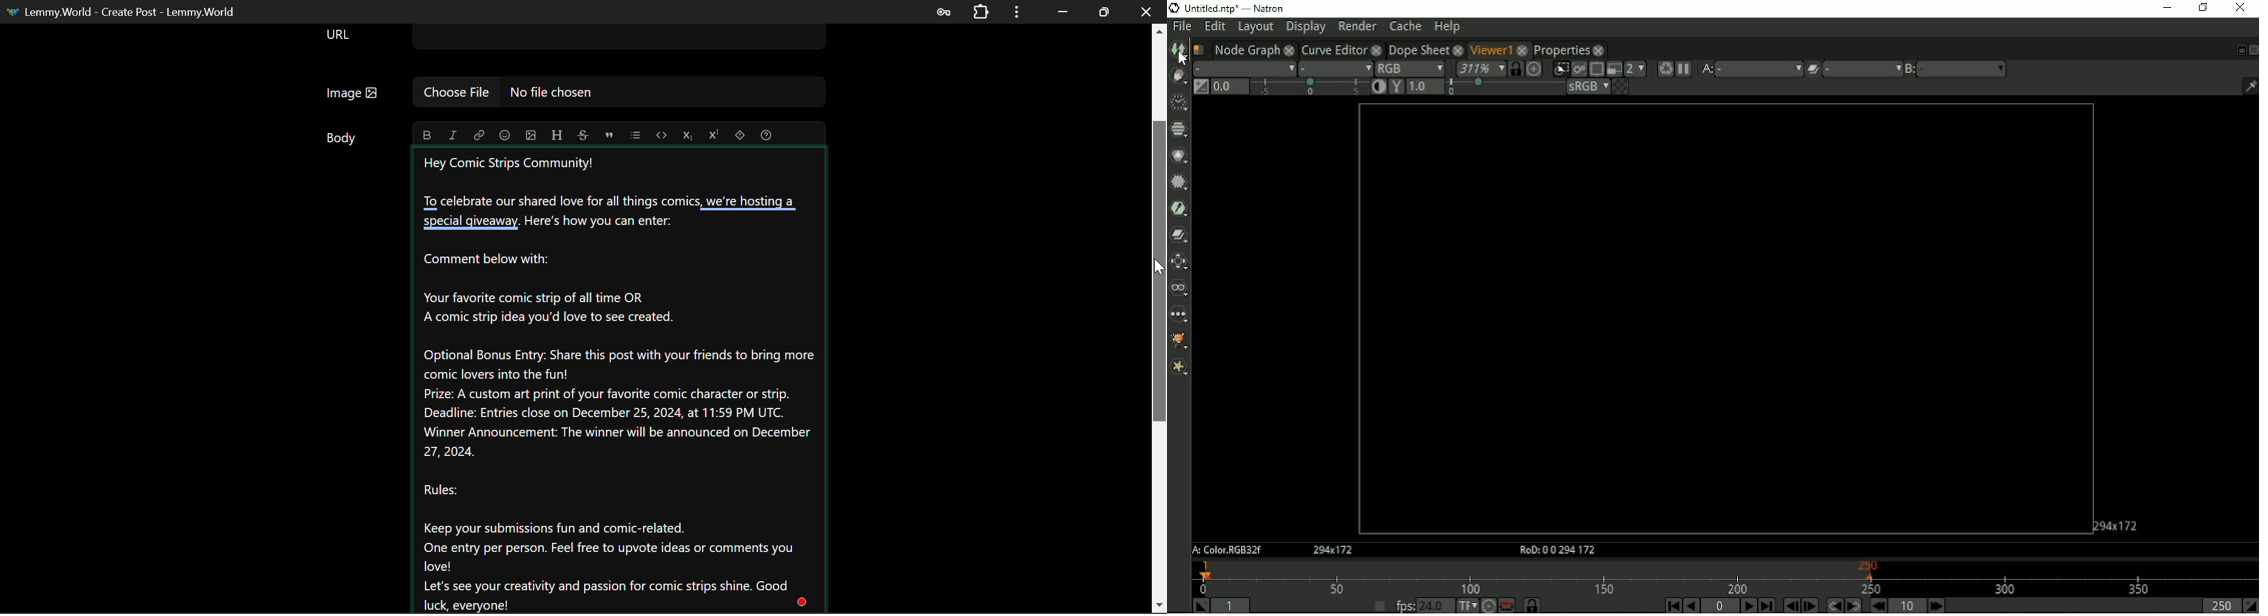 Image resolution: width=2268 pixels, height=616 pixels. Describe the element at coordinates (505, 135) in the screenshot. I see `emoji` at that location.